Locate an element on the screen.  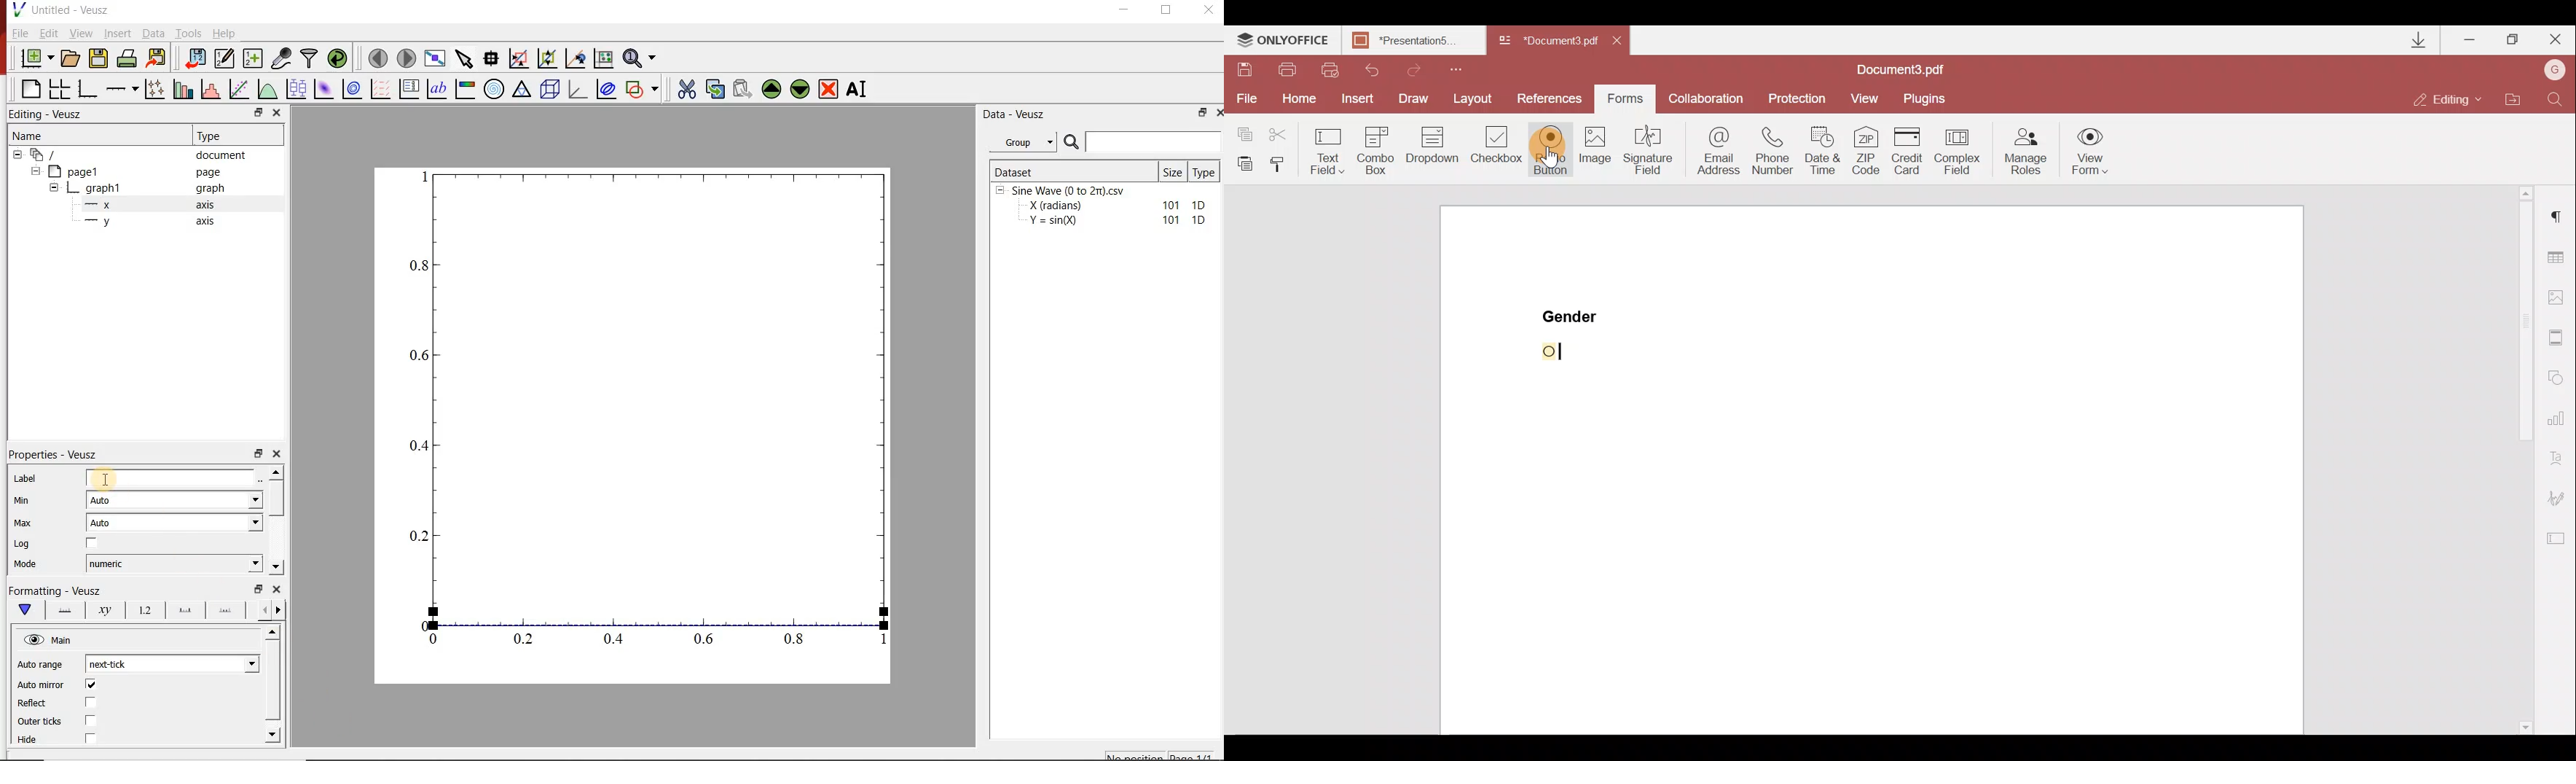
Date & time is located at coordinates (1827, 152).